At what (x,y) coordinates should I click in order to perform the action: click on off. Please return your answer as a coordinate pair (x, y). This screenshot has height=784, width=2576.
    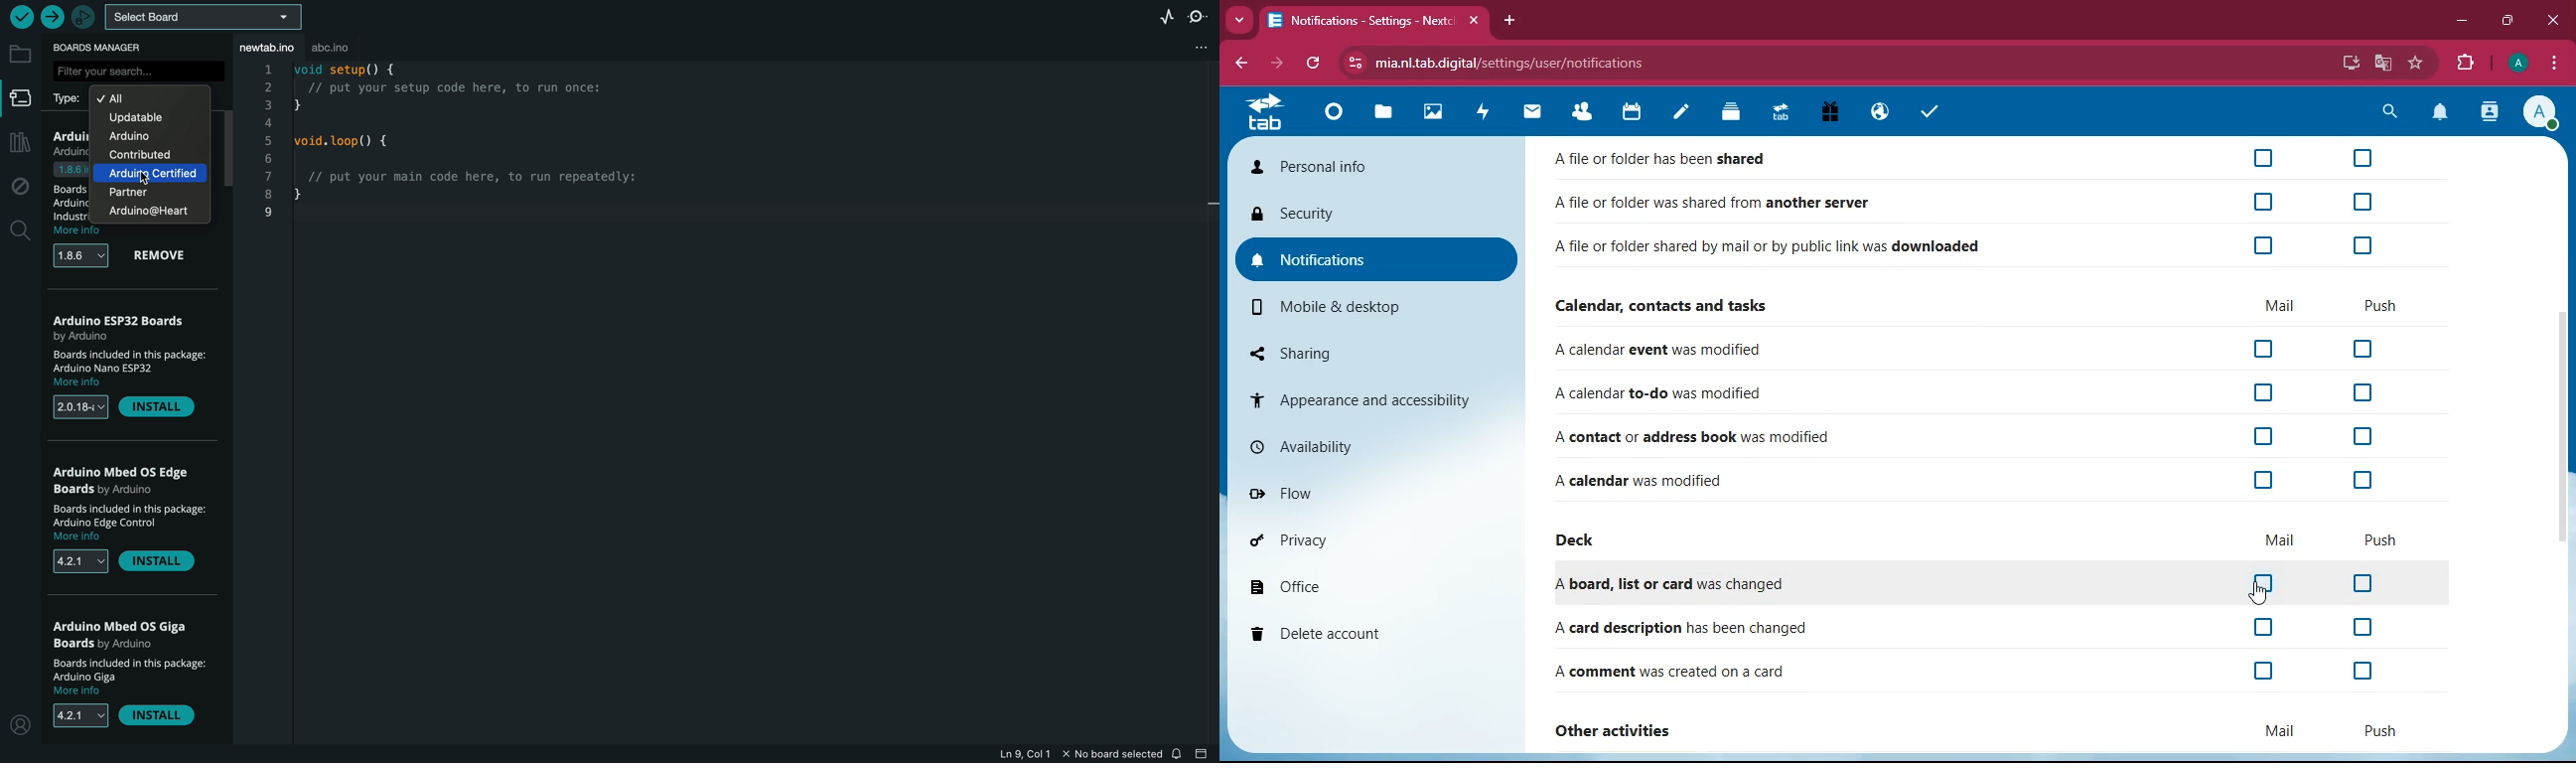
    Looking at the image, I should click on (2263, 433).